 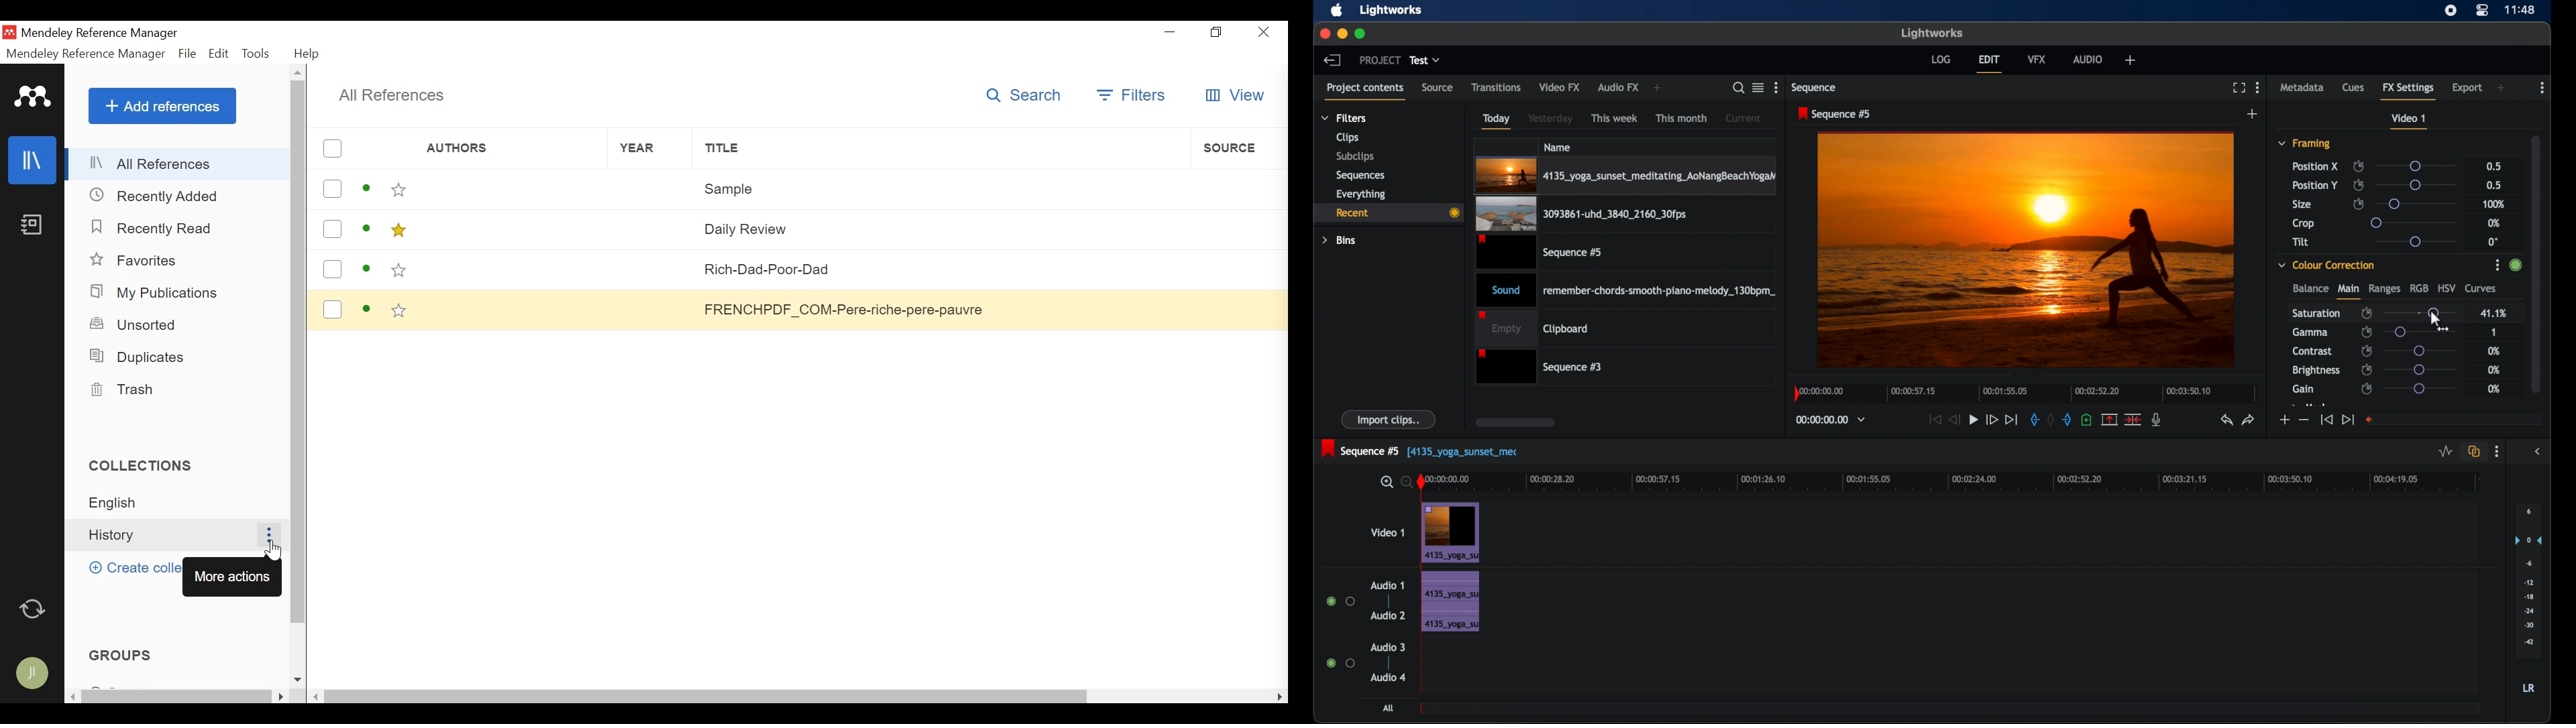 I want to click on audio , so click(x=1449, y=601).